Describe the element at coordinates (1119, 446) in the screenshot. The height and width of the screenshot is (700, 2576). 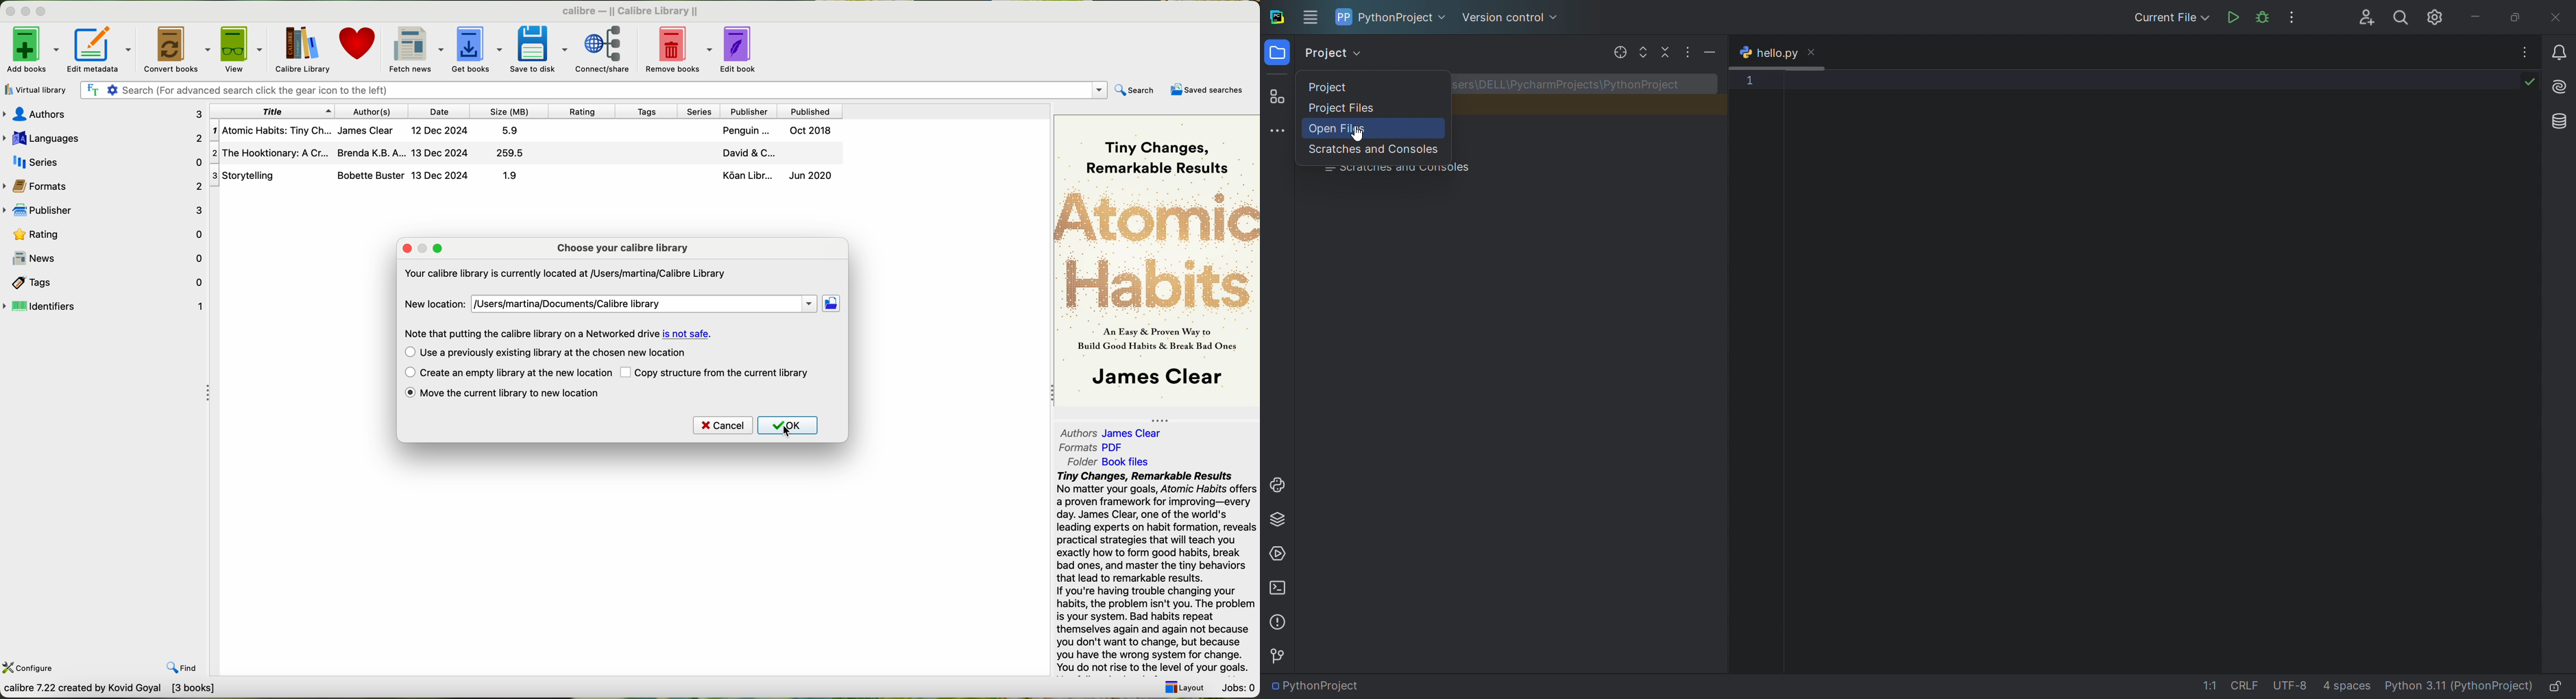
I see `PDF` at that location.